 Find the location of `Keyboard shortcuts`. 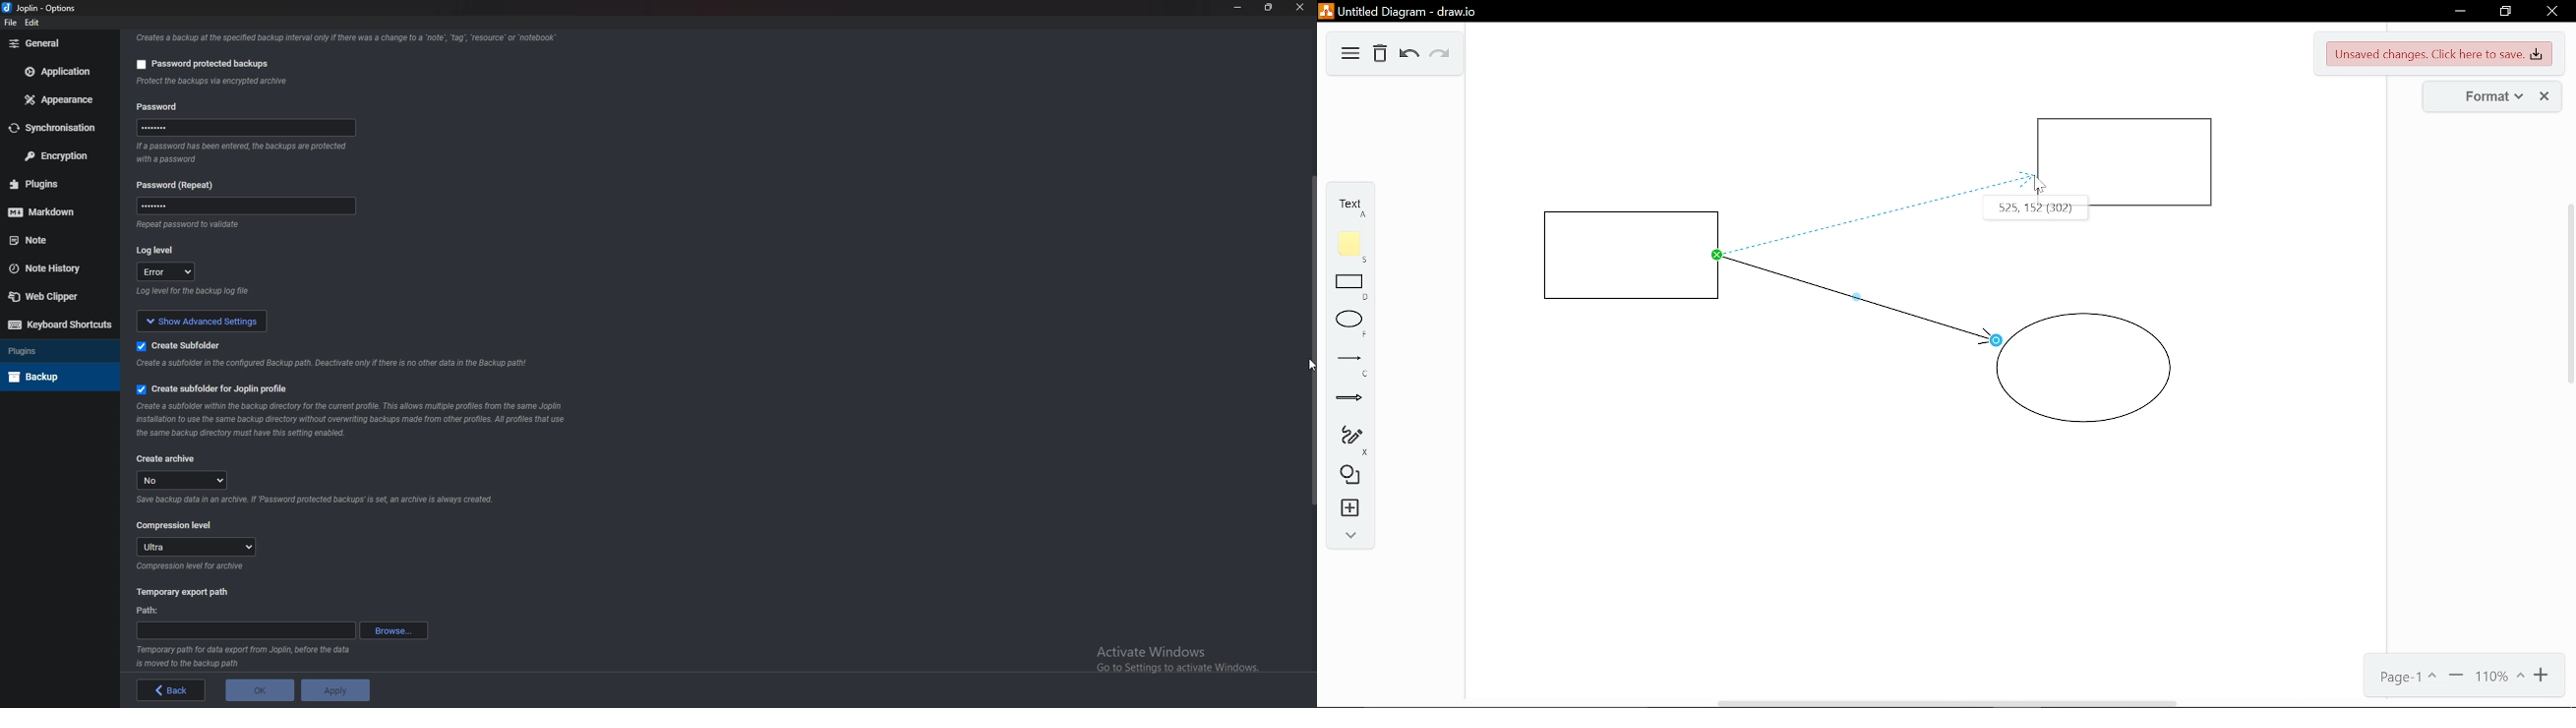

Keyboard shortcuts is located at coordinates (57, 325).